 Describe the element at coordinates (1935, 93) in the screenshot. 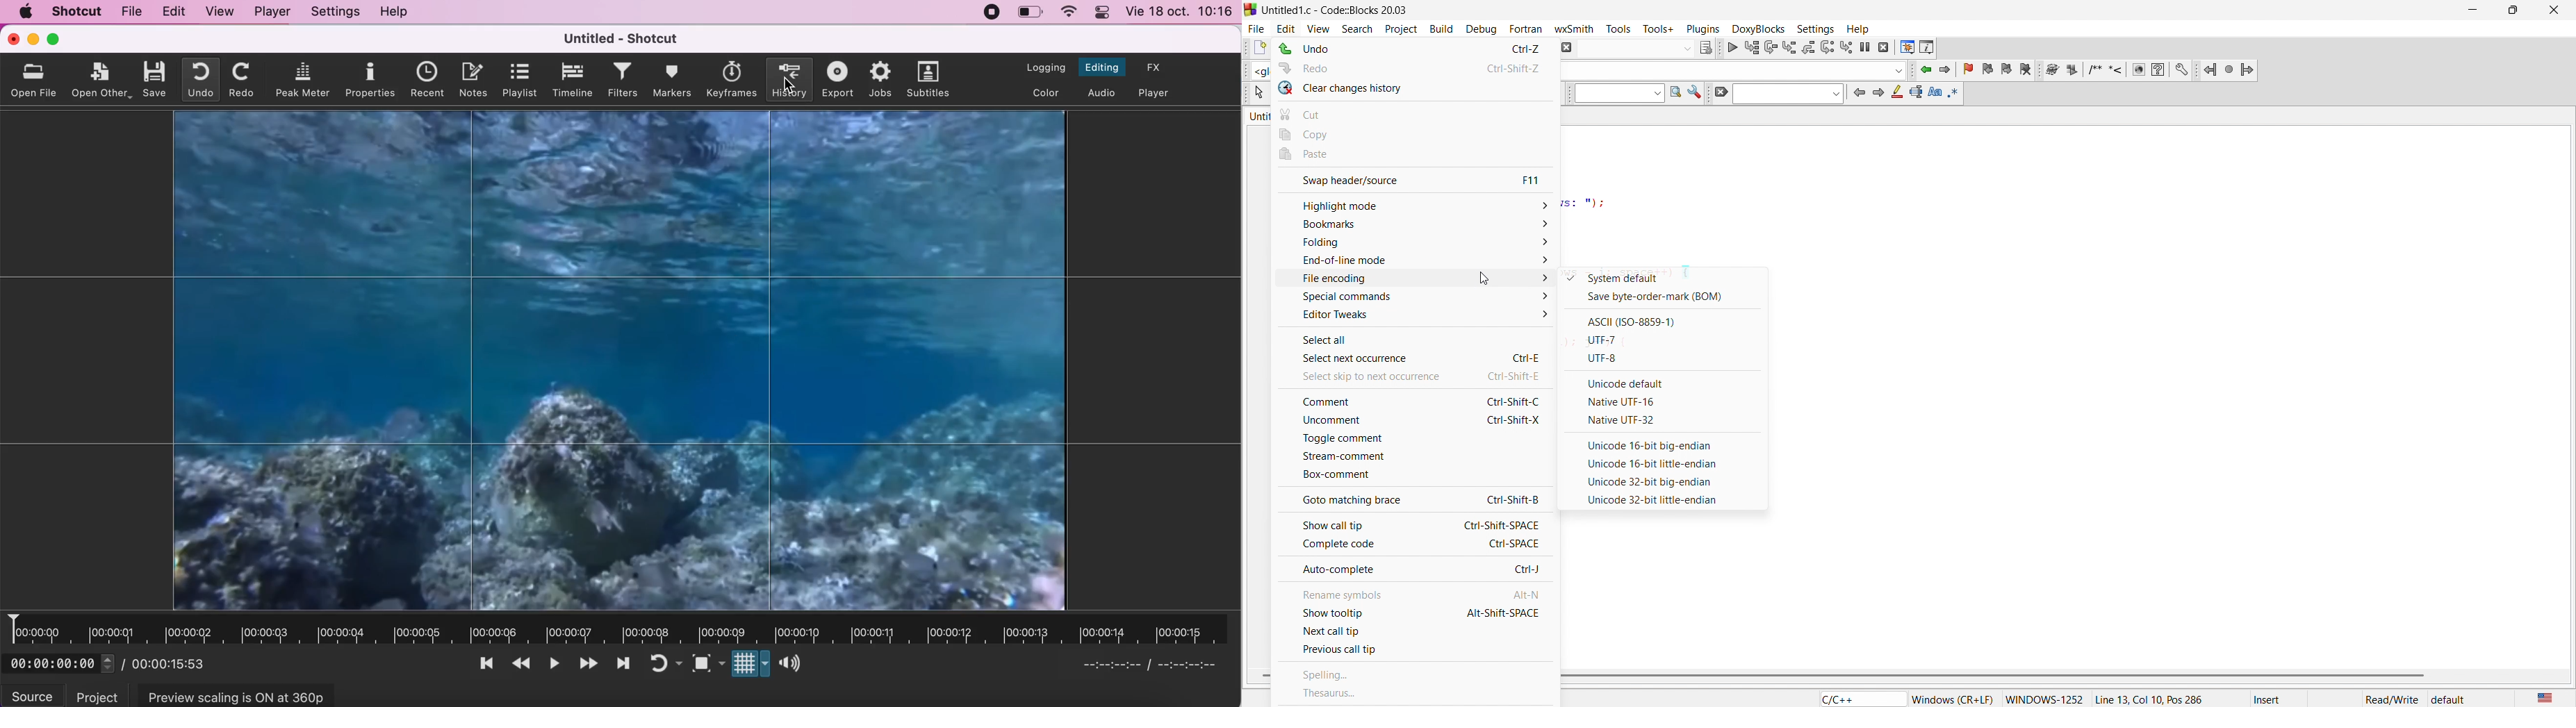

I see `Match text` at that location.